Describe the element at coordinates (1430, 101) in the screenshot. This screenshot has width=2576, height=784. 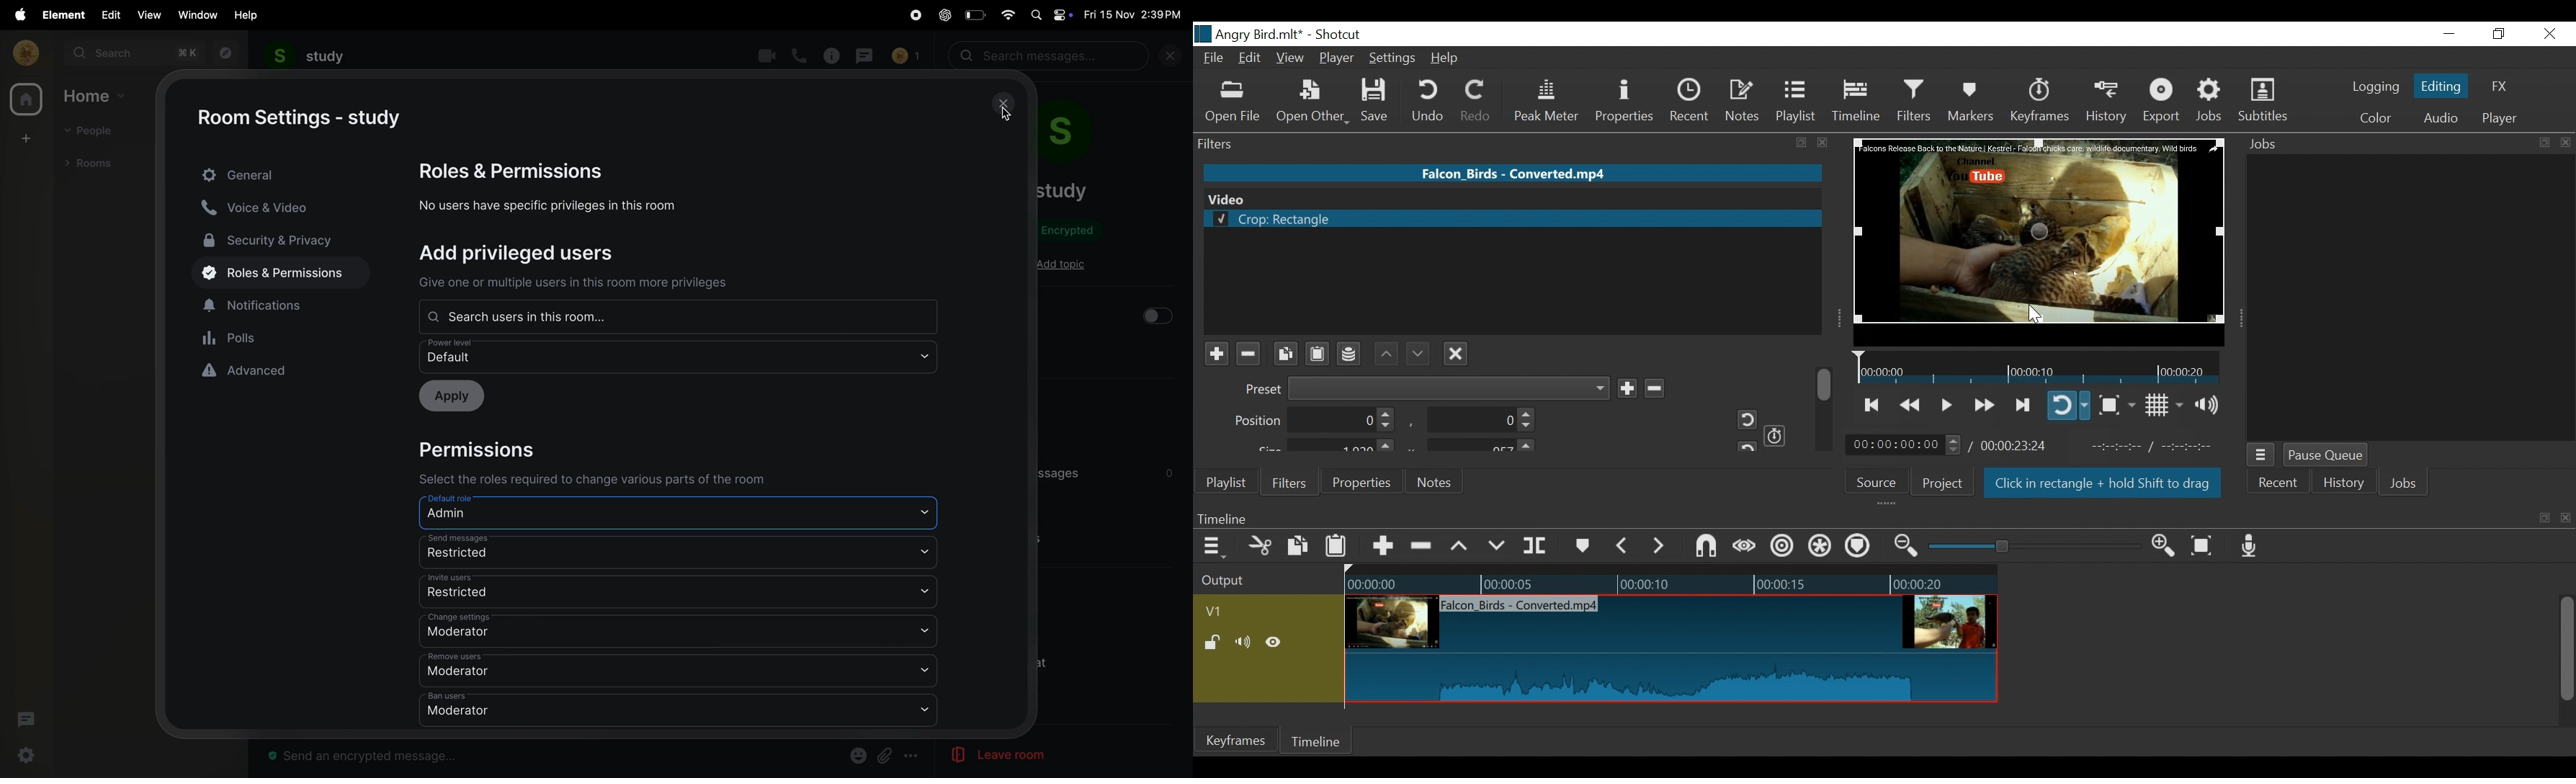
I see `Undo` at that location.